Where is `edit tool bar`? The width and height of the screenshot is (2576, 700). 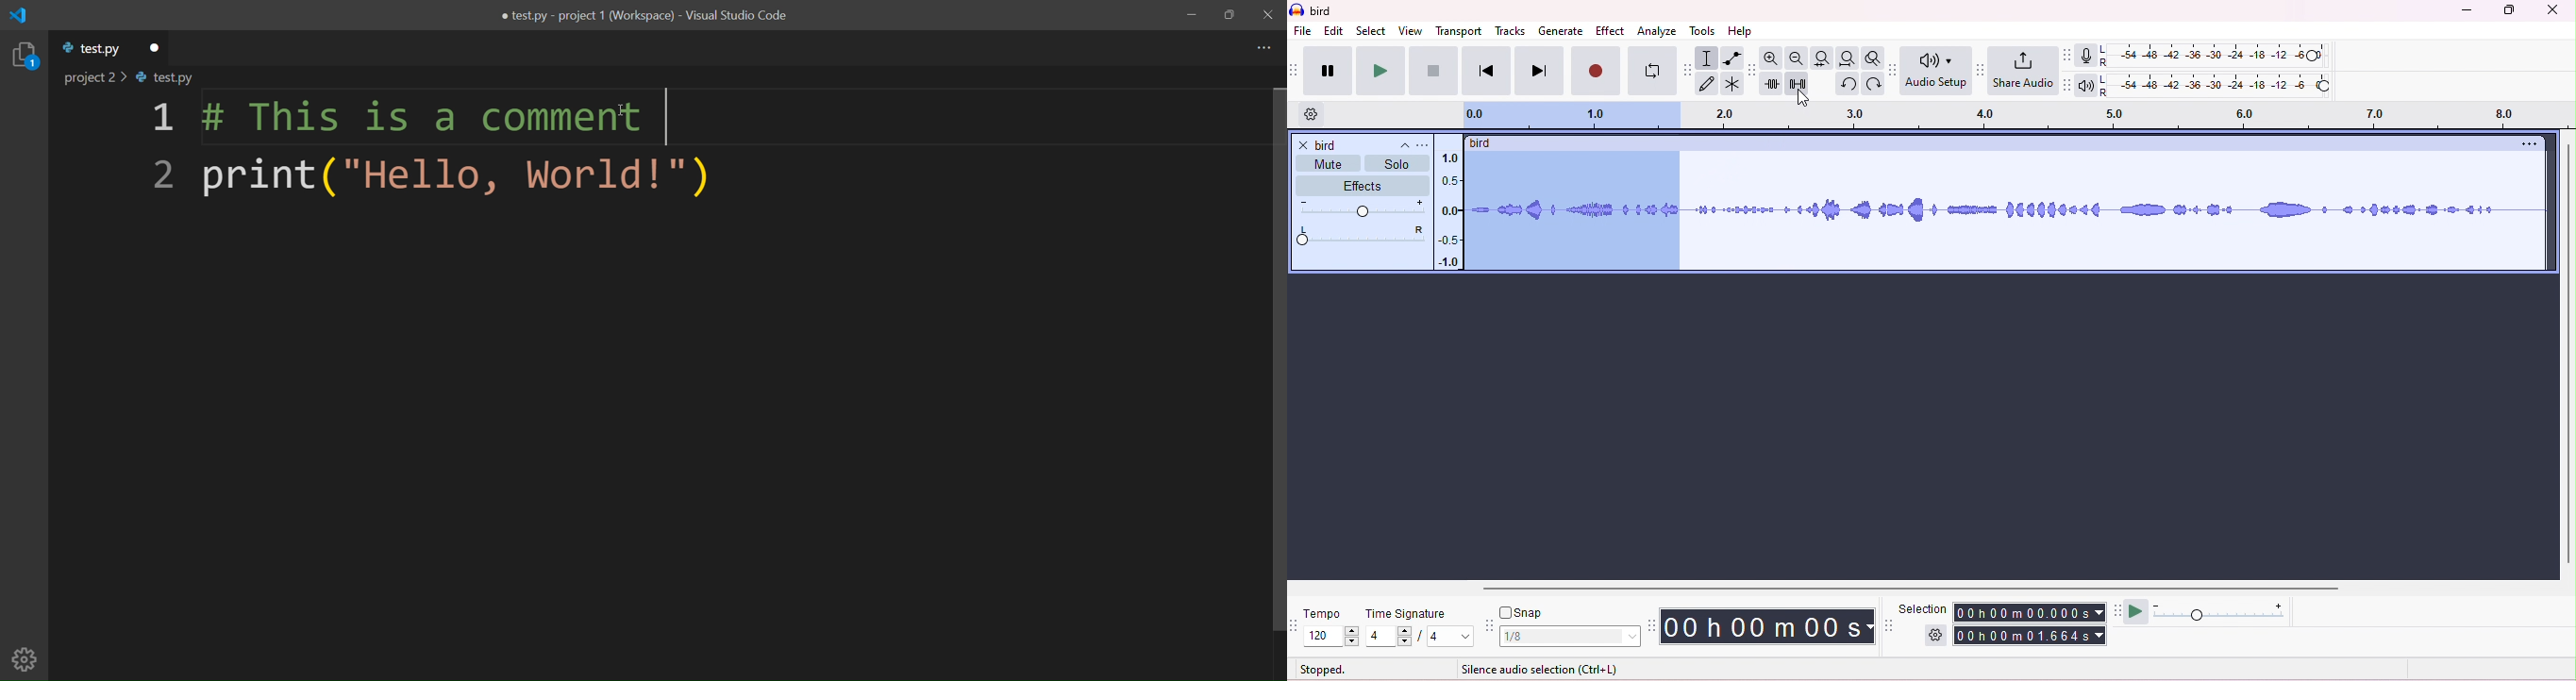
edit tool bar is located at coordinates (1752, 71).